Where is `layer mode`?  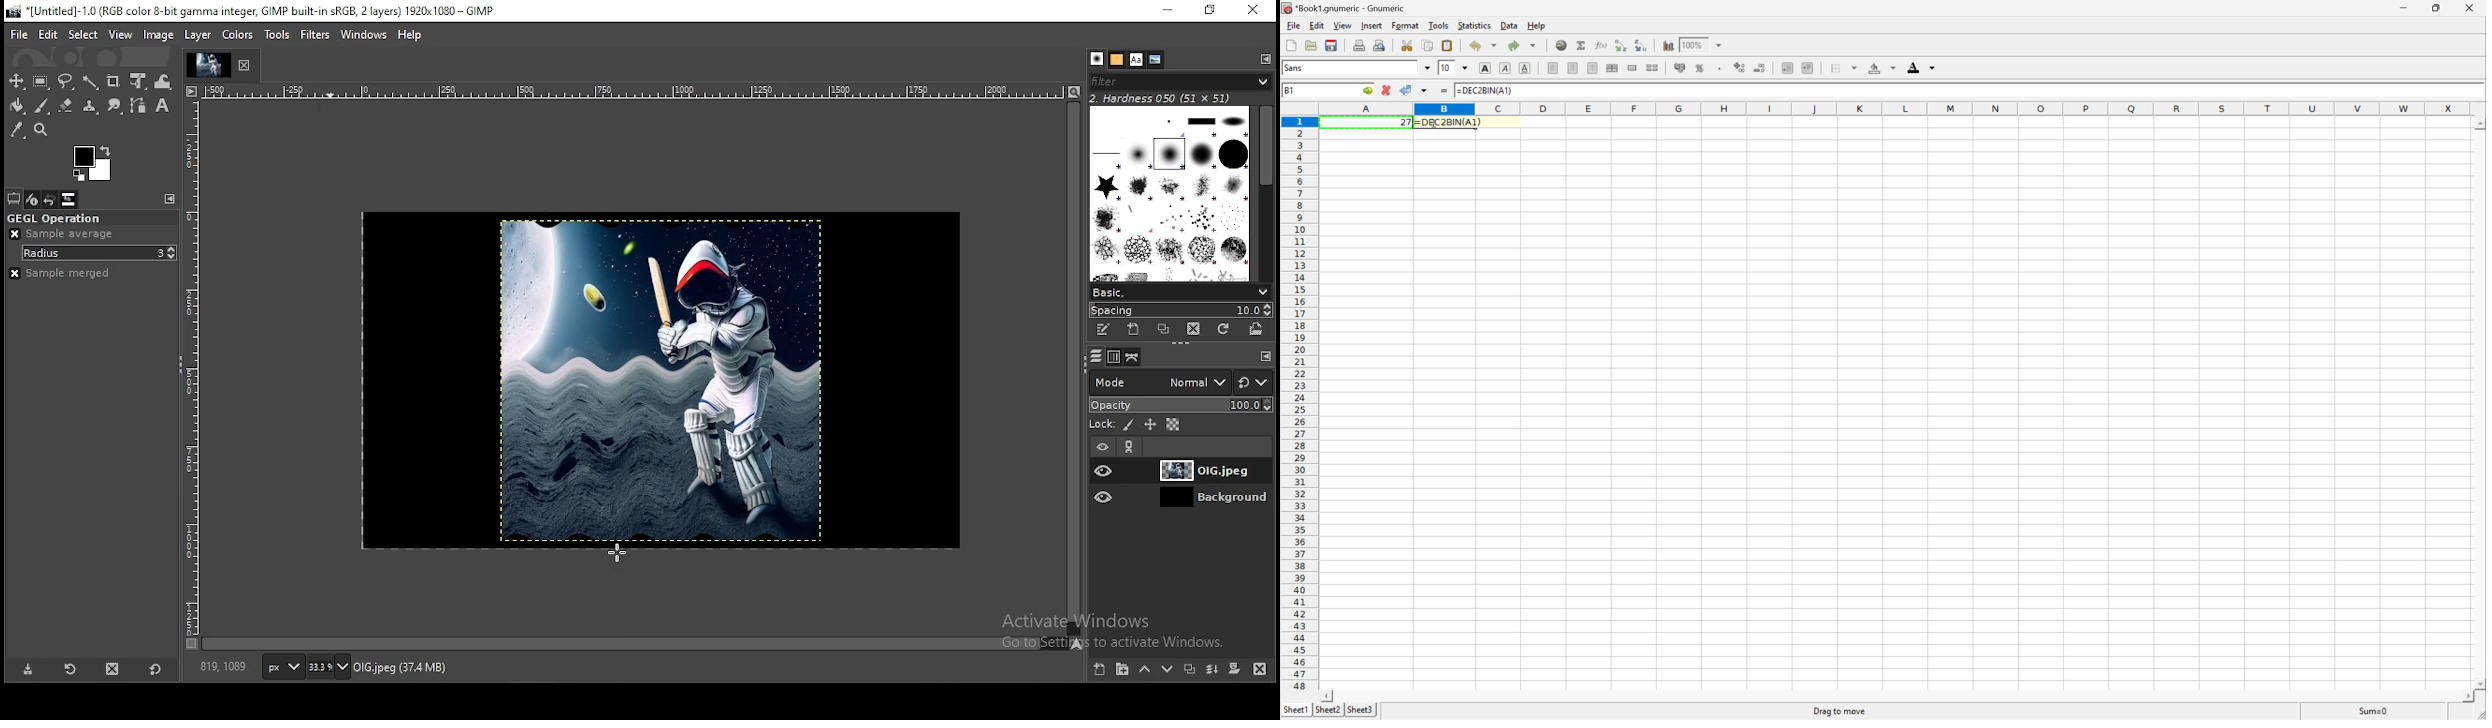 layer mode is located at coordinates (1160, 382).